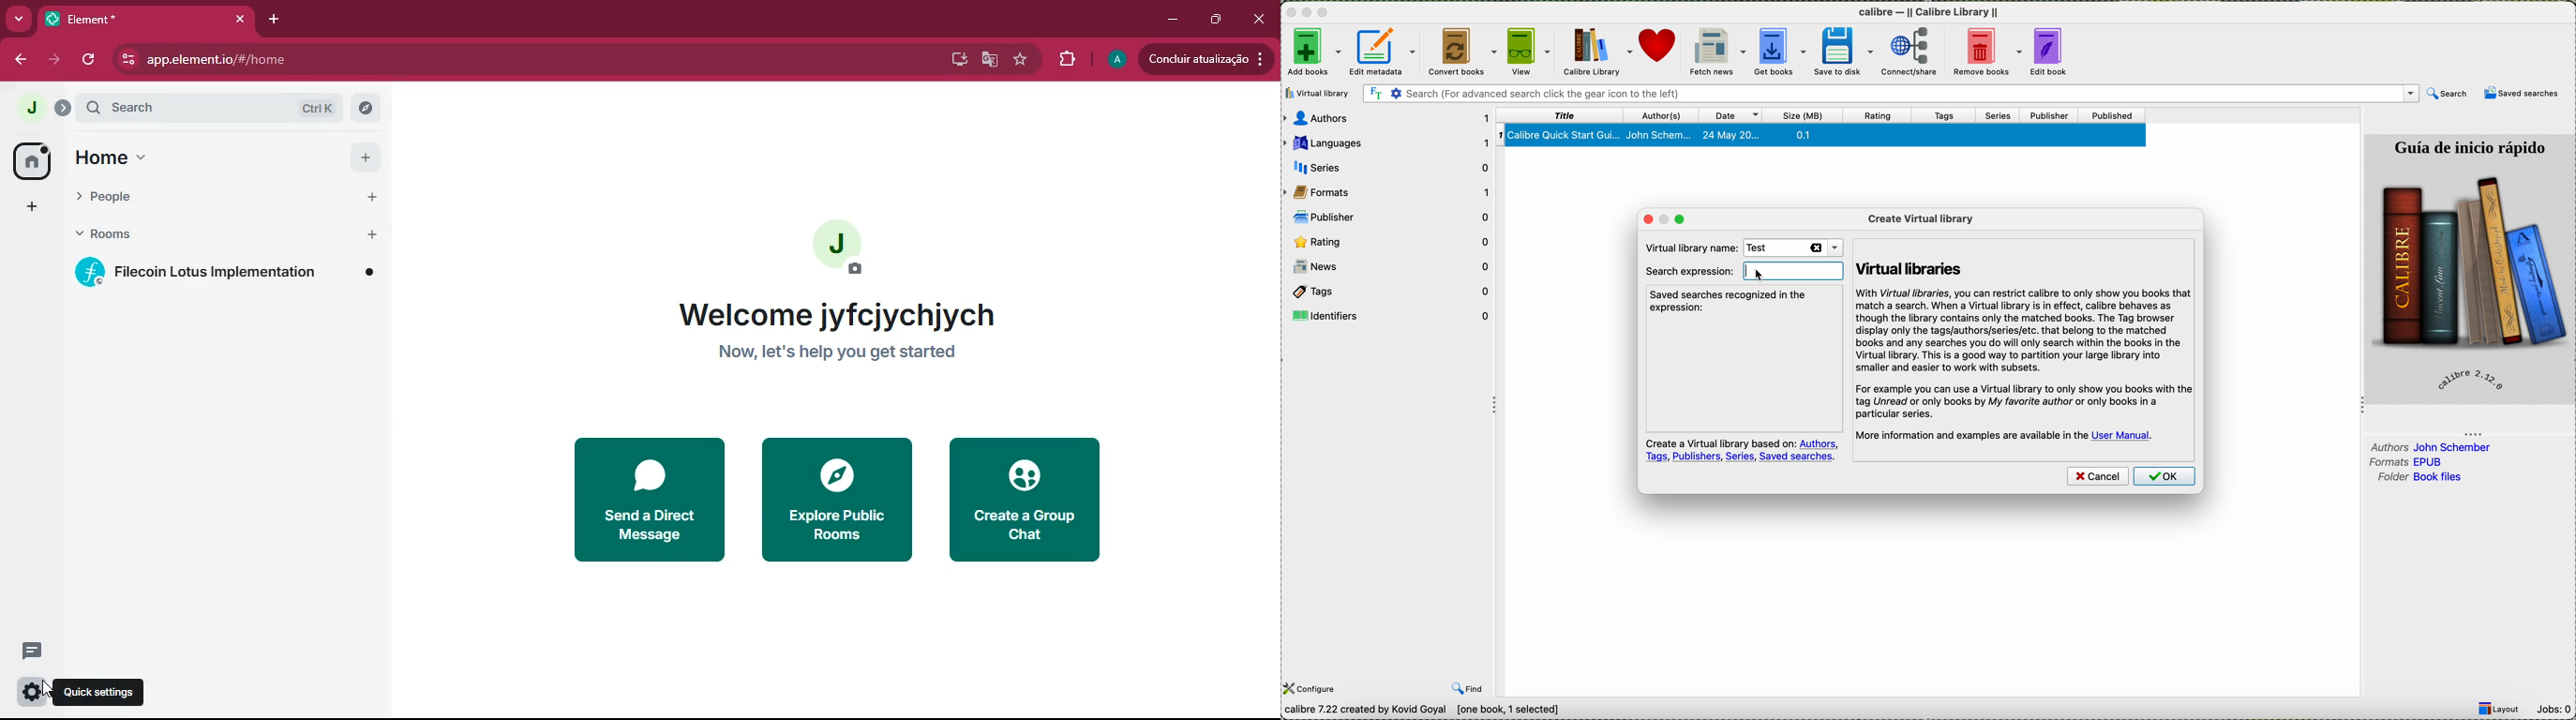 This screenshot has height=728, width=2576. I want to click on rating, so click(1880, 114).